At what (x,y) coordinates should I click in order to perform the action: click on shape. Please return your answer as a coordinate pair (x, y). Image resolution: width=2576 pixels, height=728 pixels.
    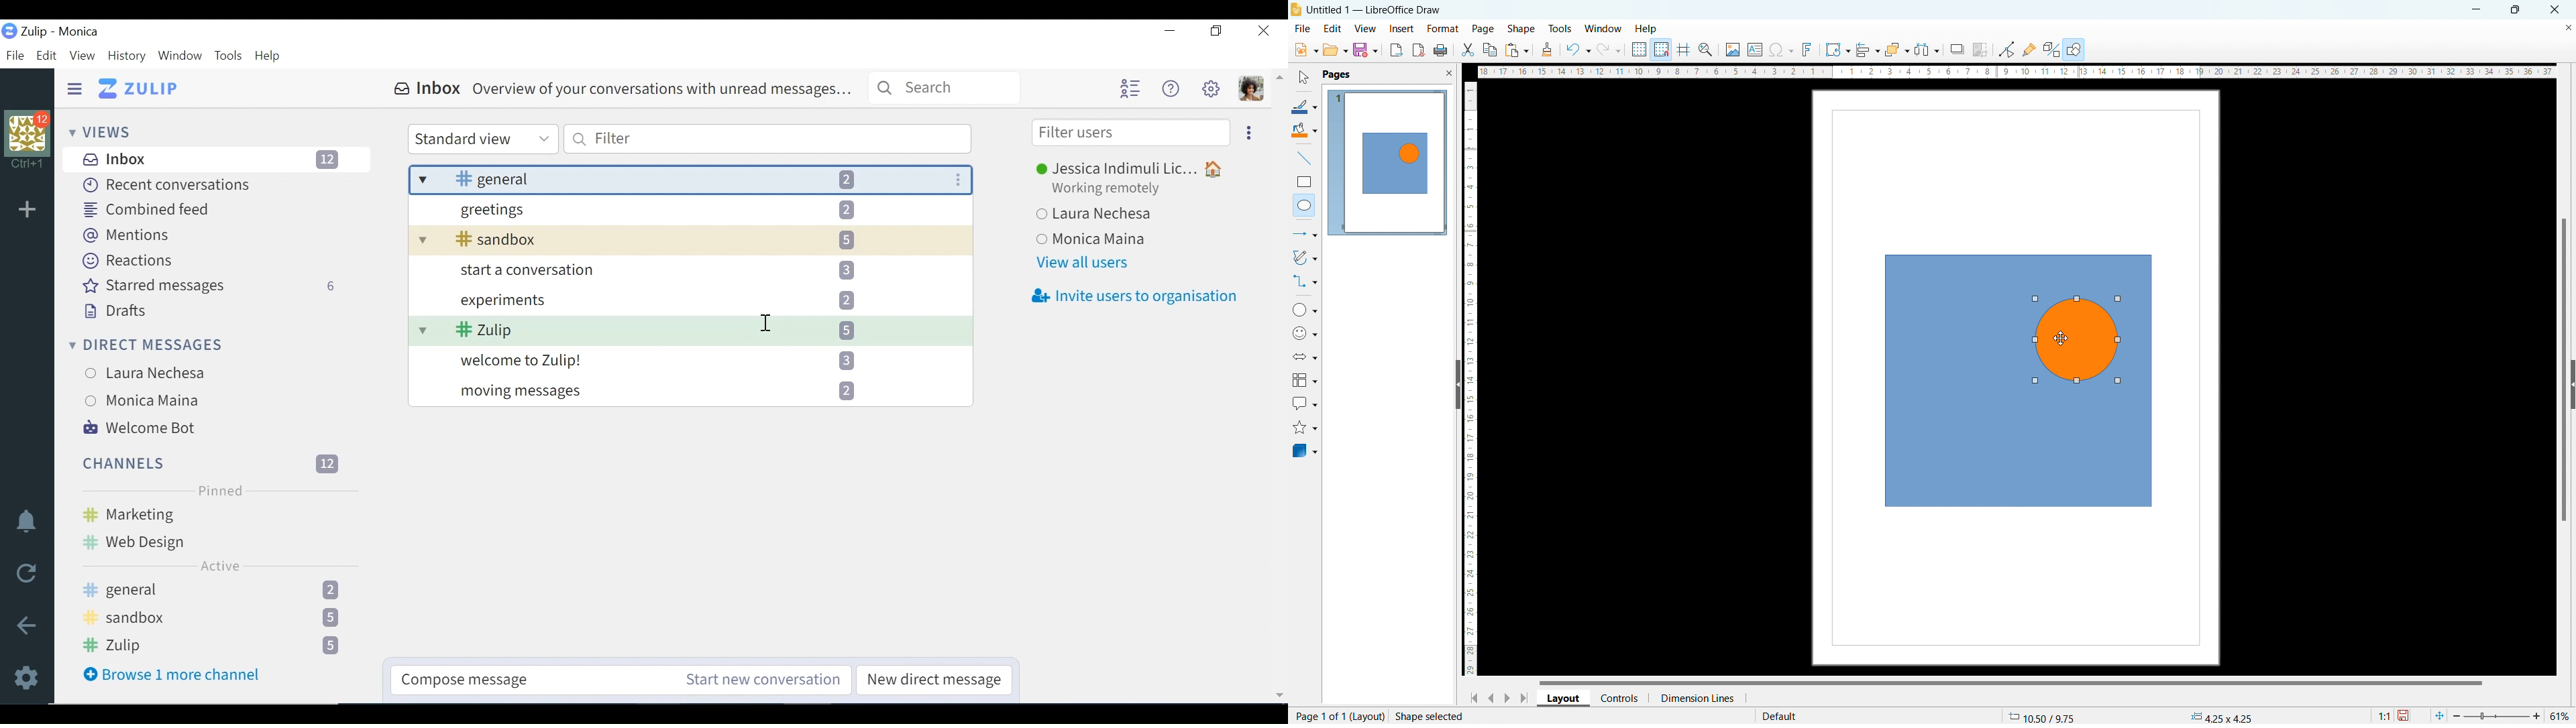
    Looking at the image, I should click on (1521, 29).